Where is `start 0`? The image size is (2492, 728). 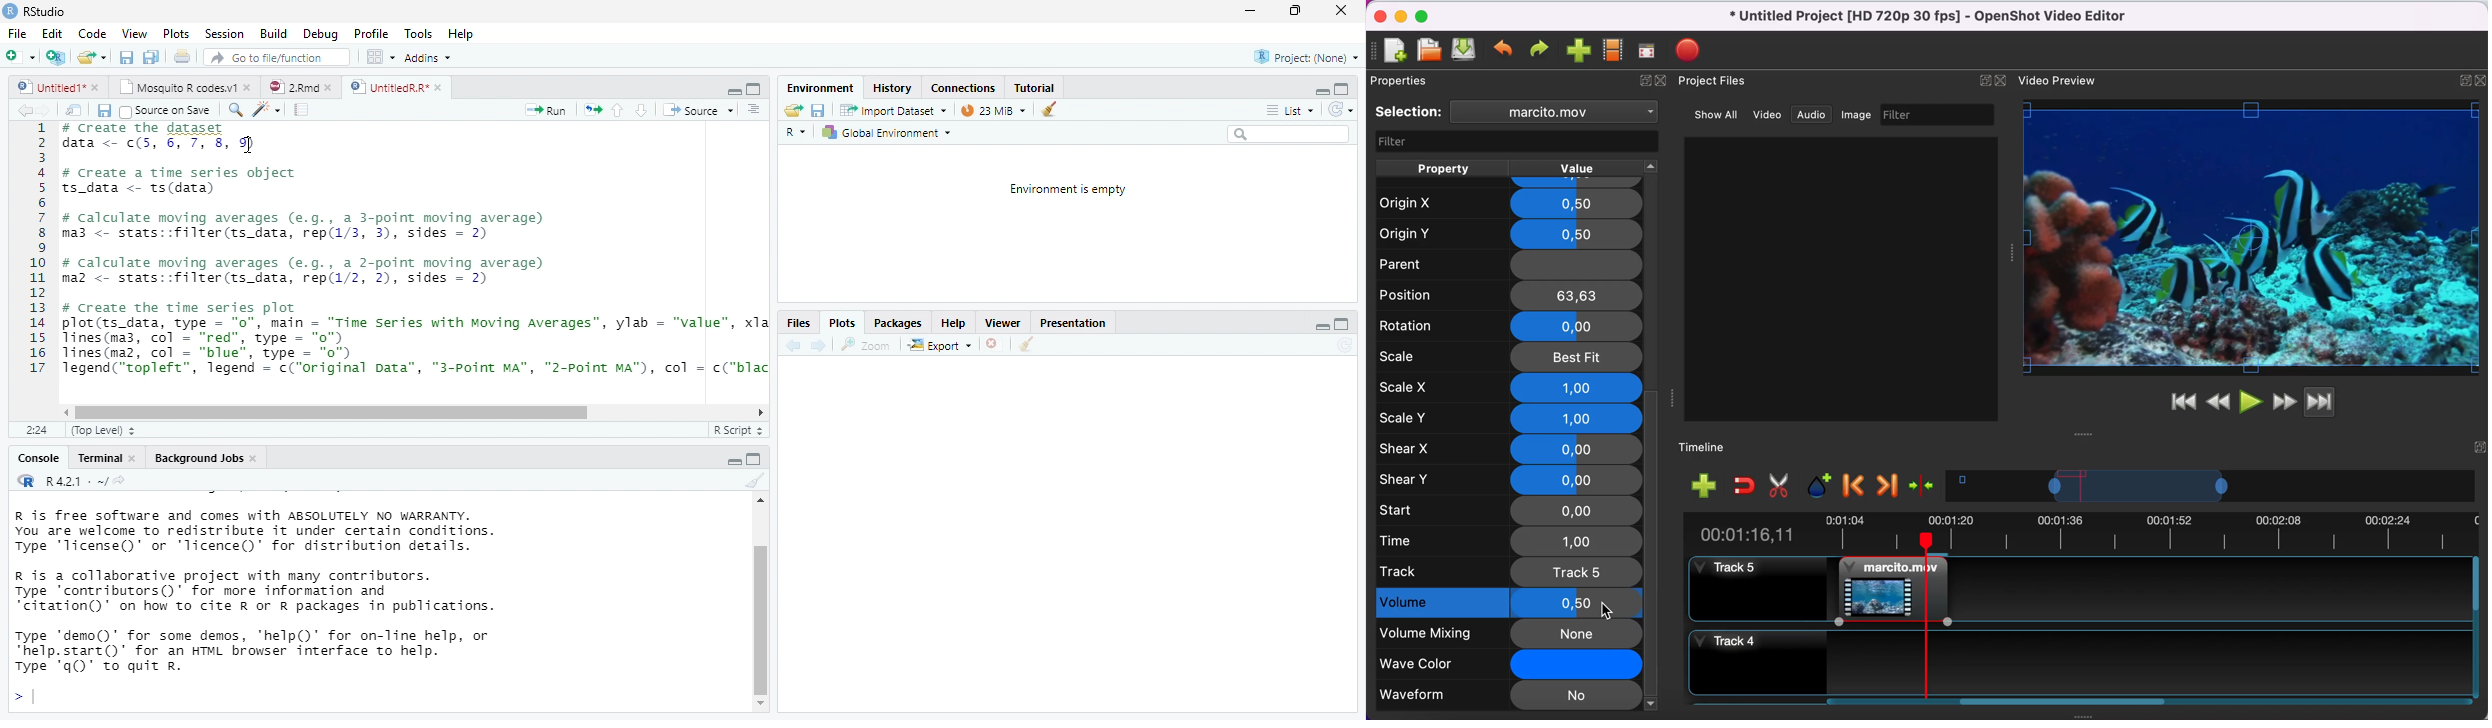
start 0 is located at coordinates (1508, 510).